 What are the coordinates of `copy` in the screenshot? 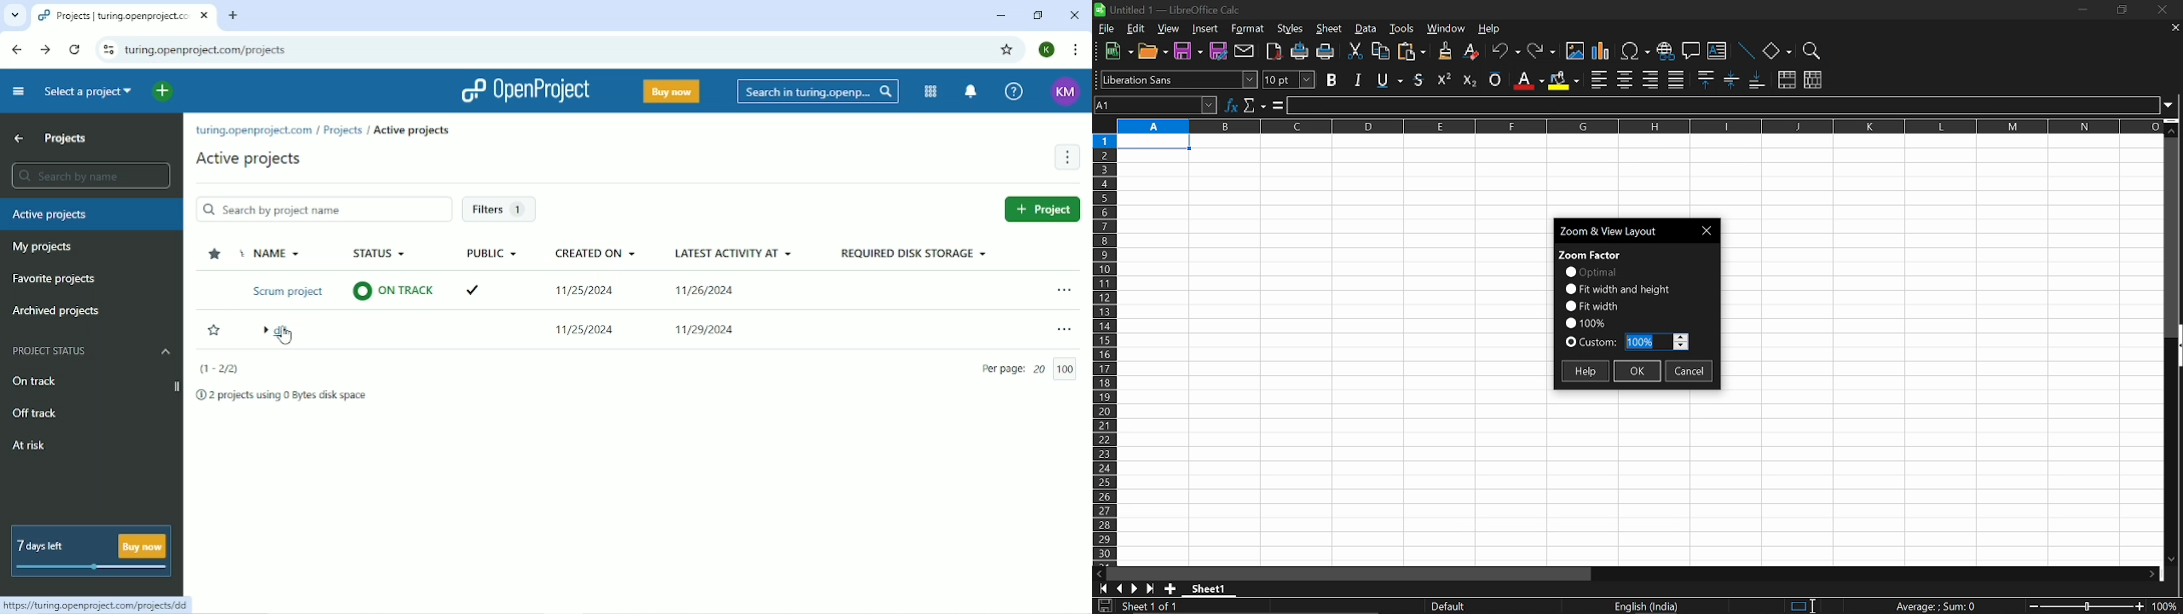 It's located at (1379, 54).